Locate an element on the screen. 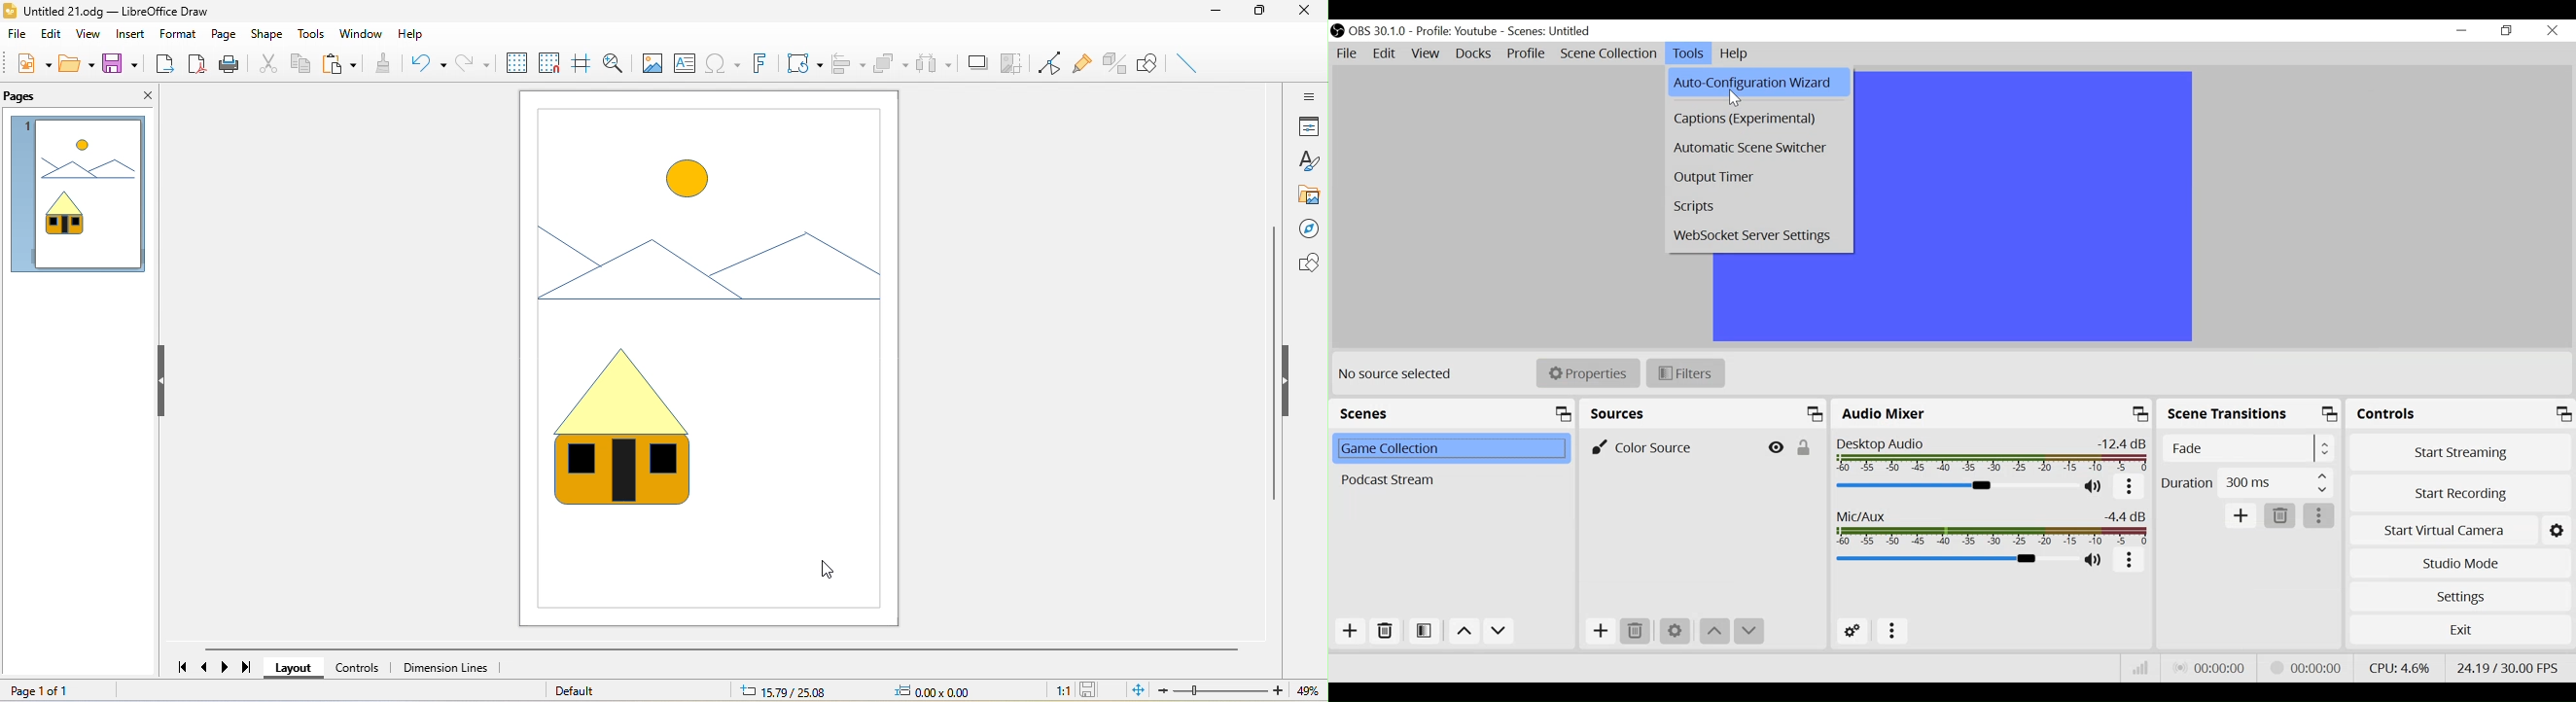 This screenshot has height=728, width=2576. fontwork text is located at coordinates (758, 62).